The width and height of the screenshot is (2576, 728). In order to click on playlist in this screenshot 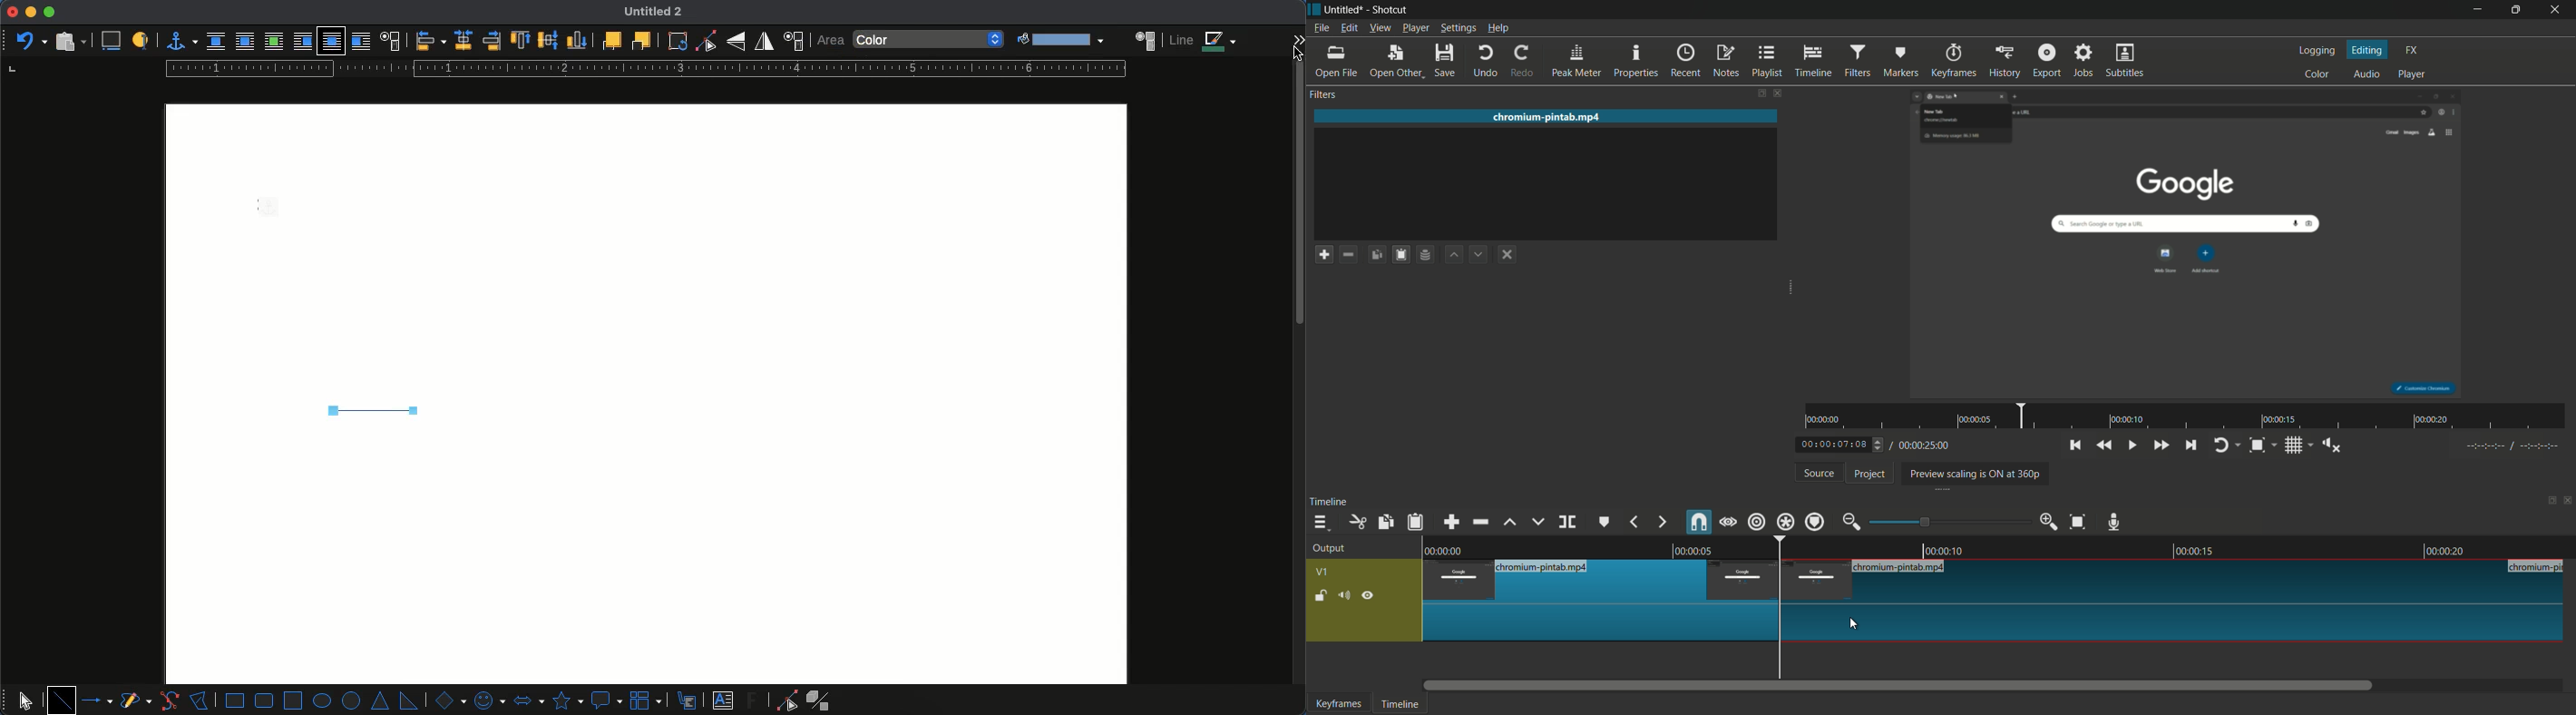, I will do `click(1768, 60)`.